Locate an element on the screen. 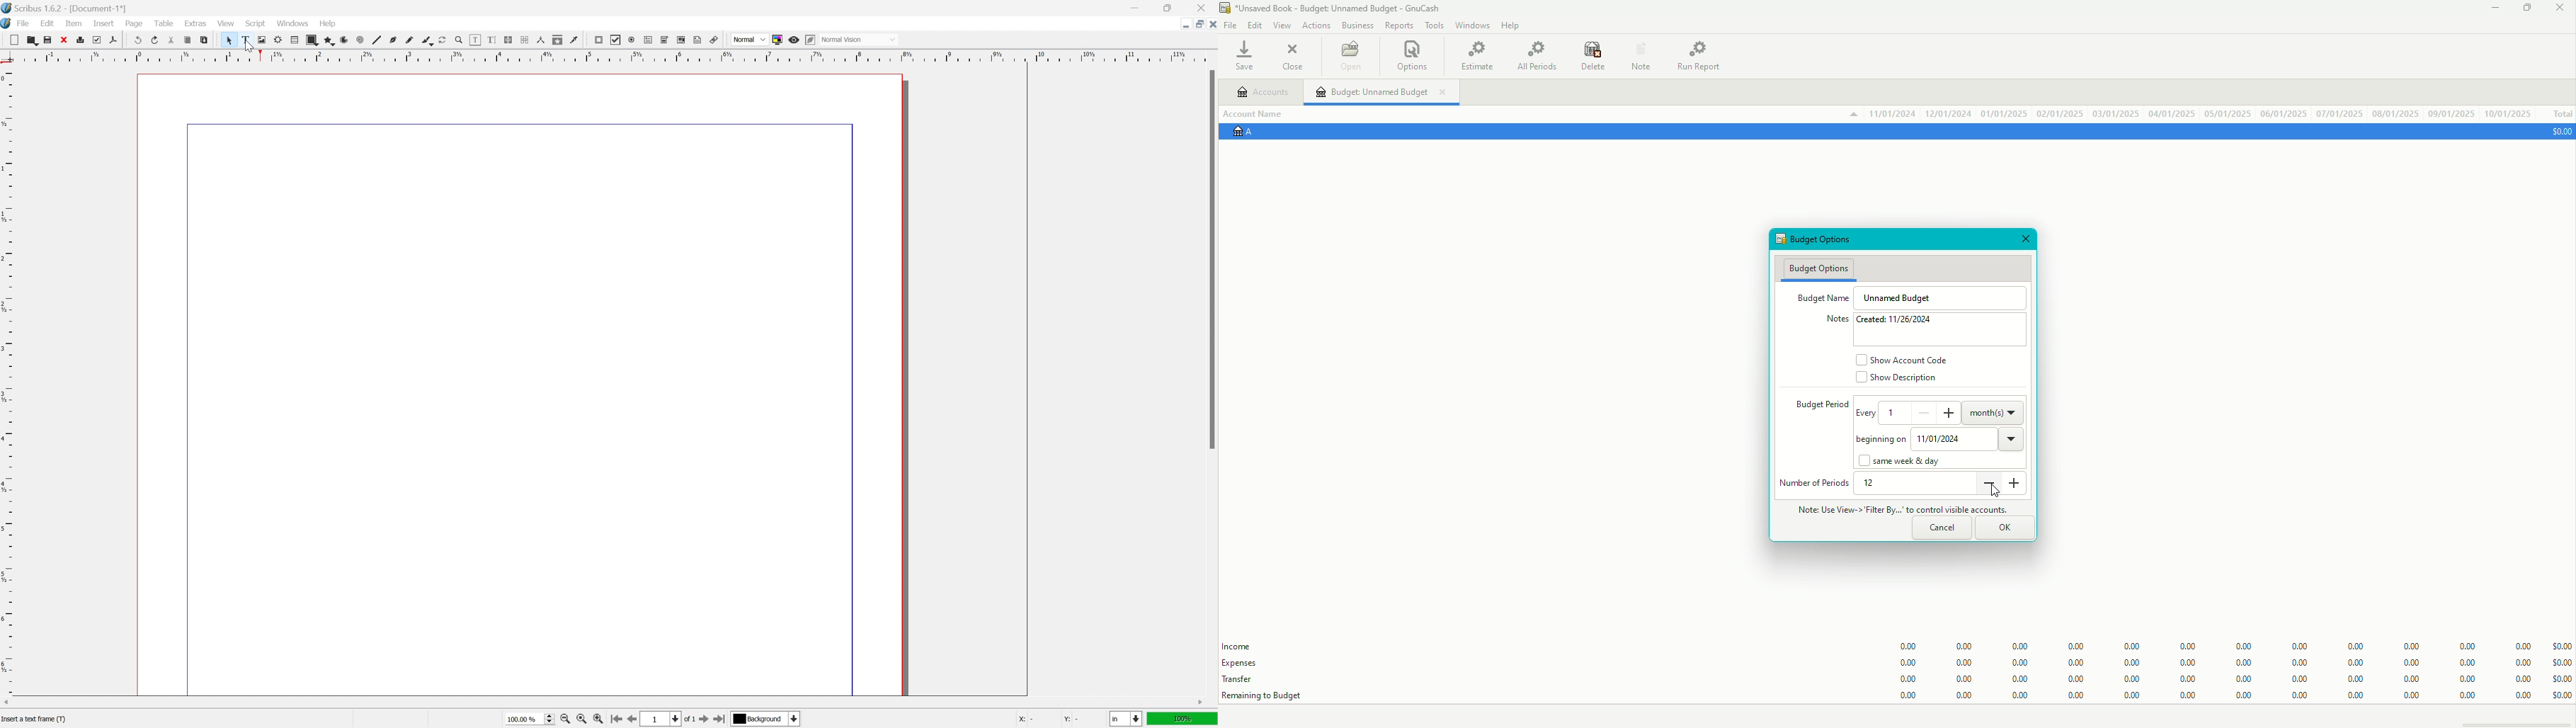 This screenshot has height=728, width=2576. redo is located at coordinates (155, 39).